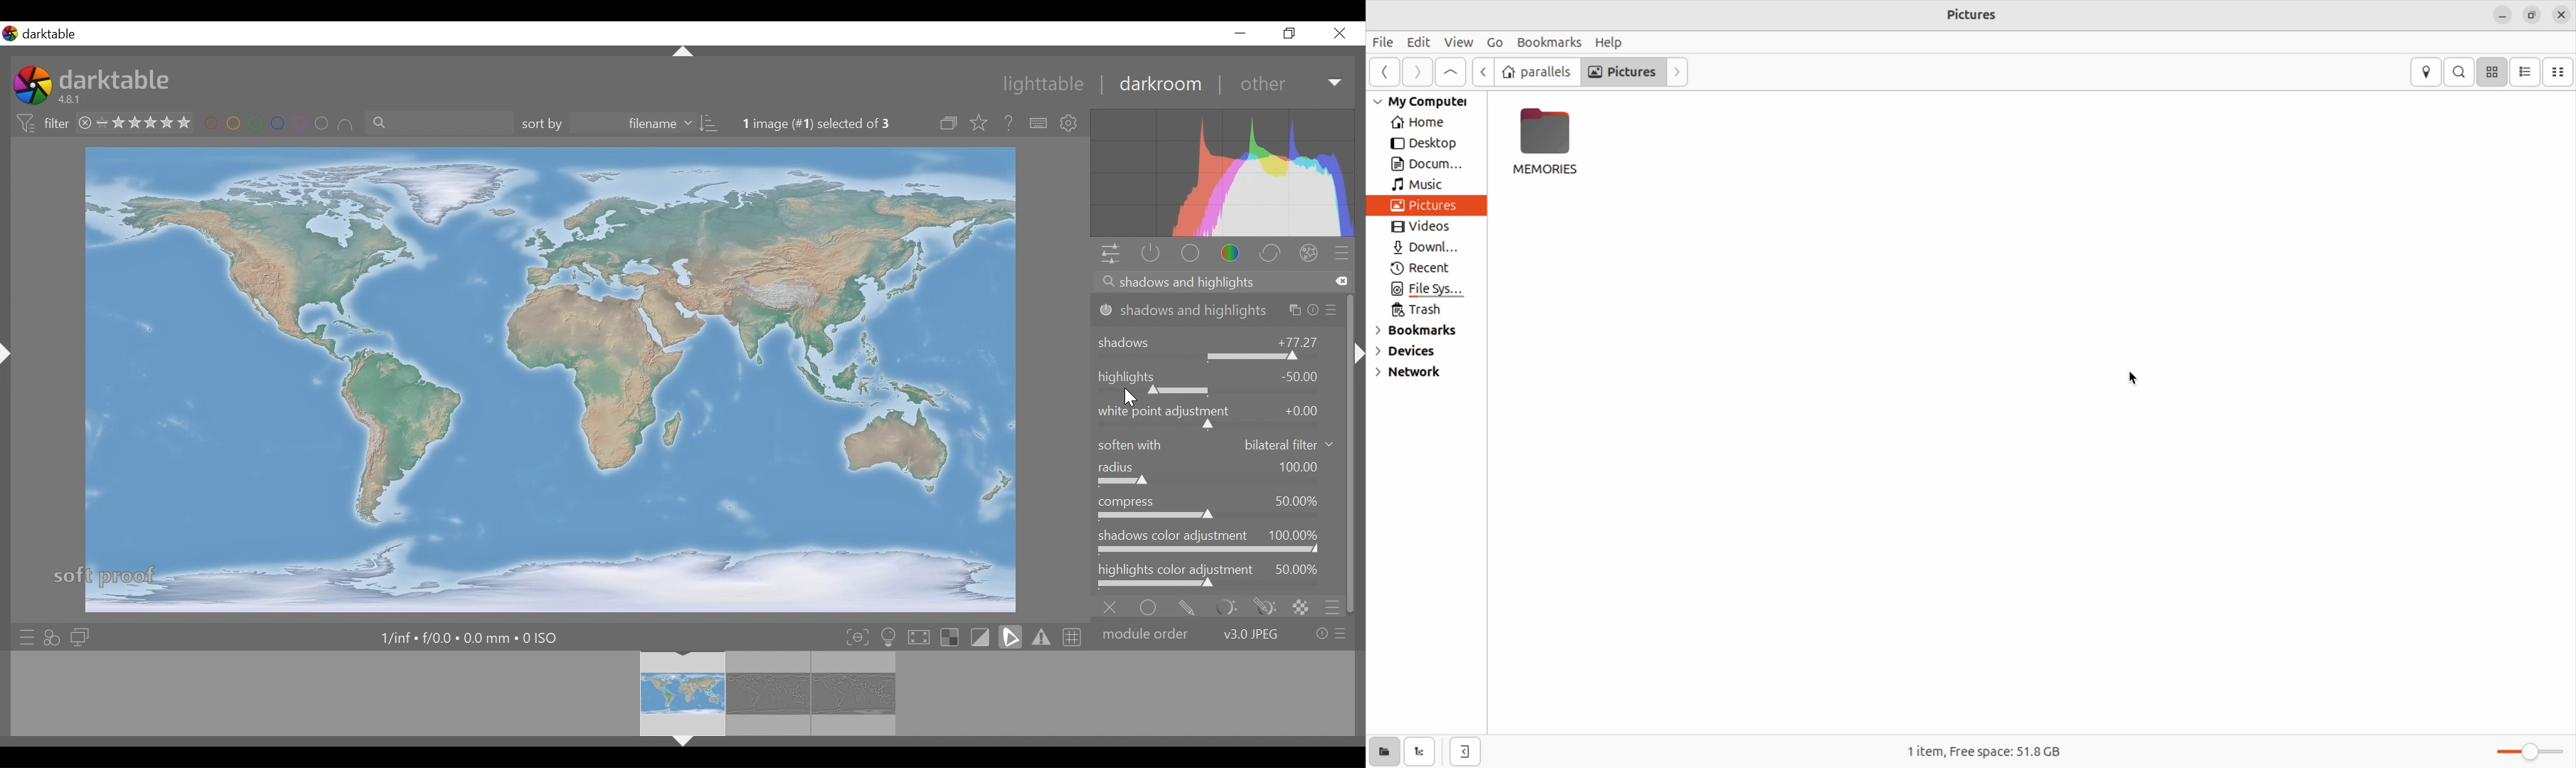 The width and height of the screenshot is (2576, 784). Describe the element at coordinates (2525, 750) in the screenshot. I see `Zoom` at that location.